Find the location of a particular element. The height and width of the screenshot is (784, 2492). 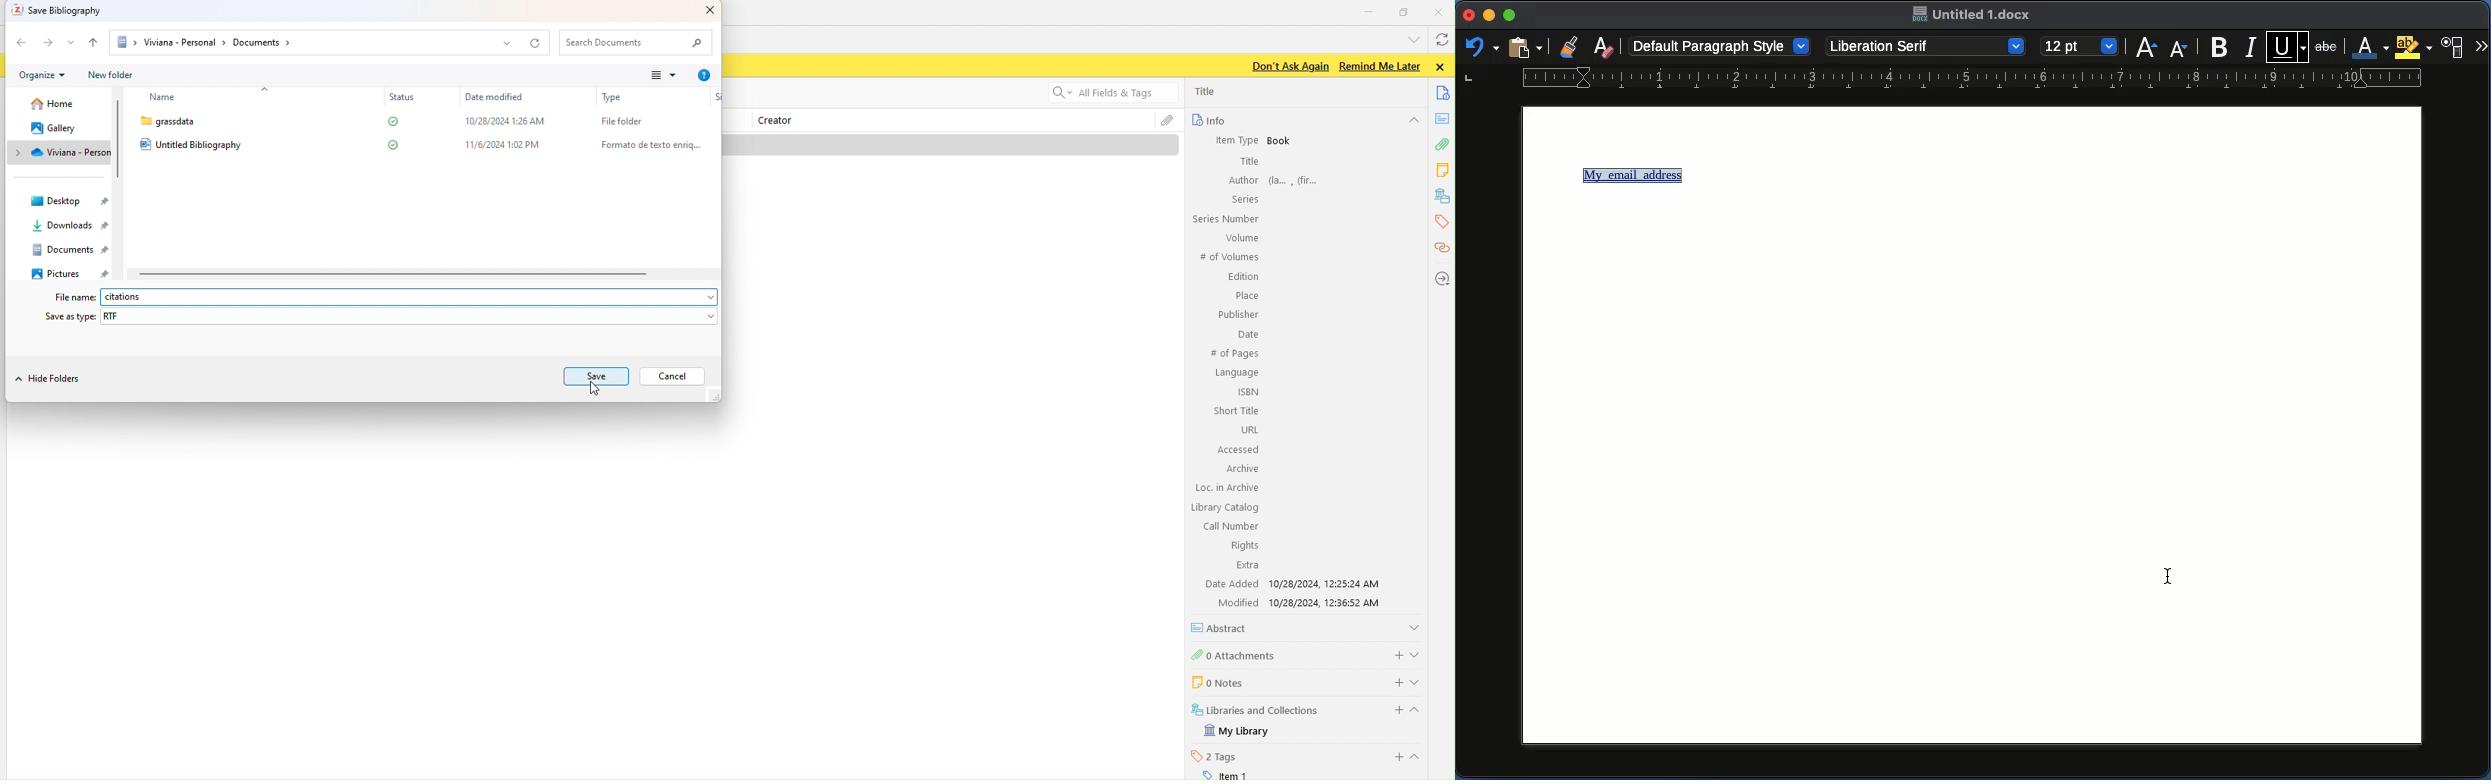

‘Modified is located at coordinates (1232, 602).